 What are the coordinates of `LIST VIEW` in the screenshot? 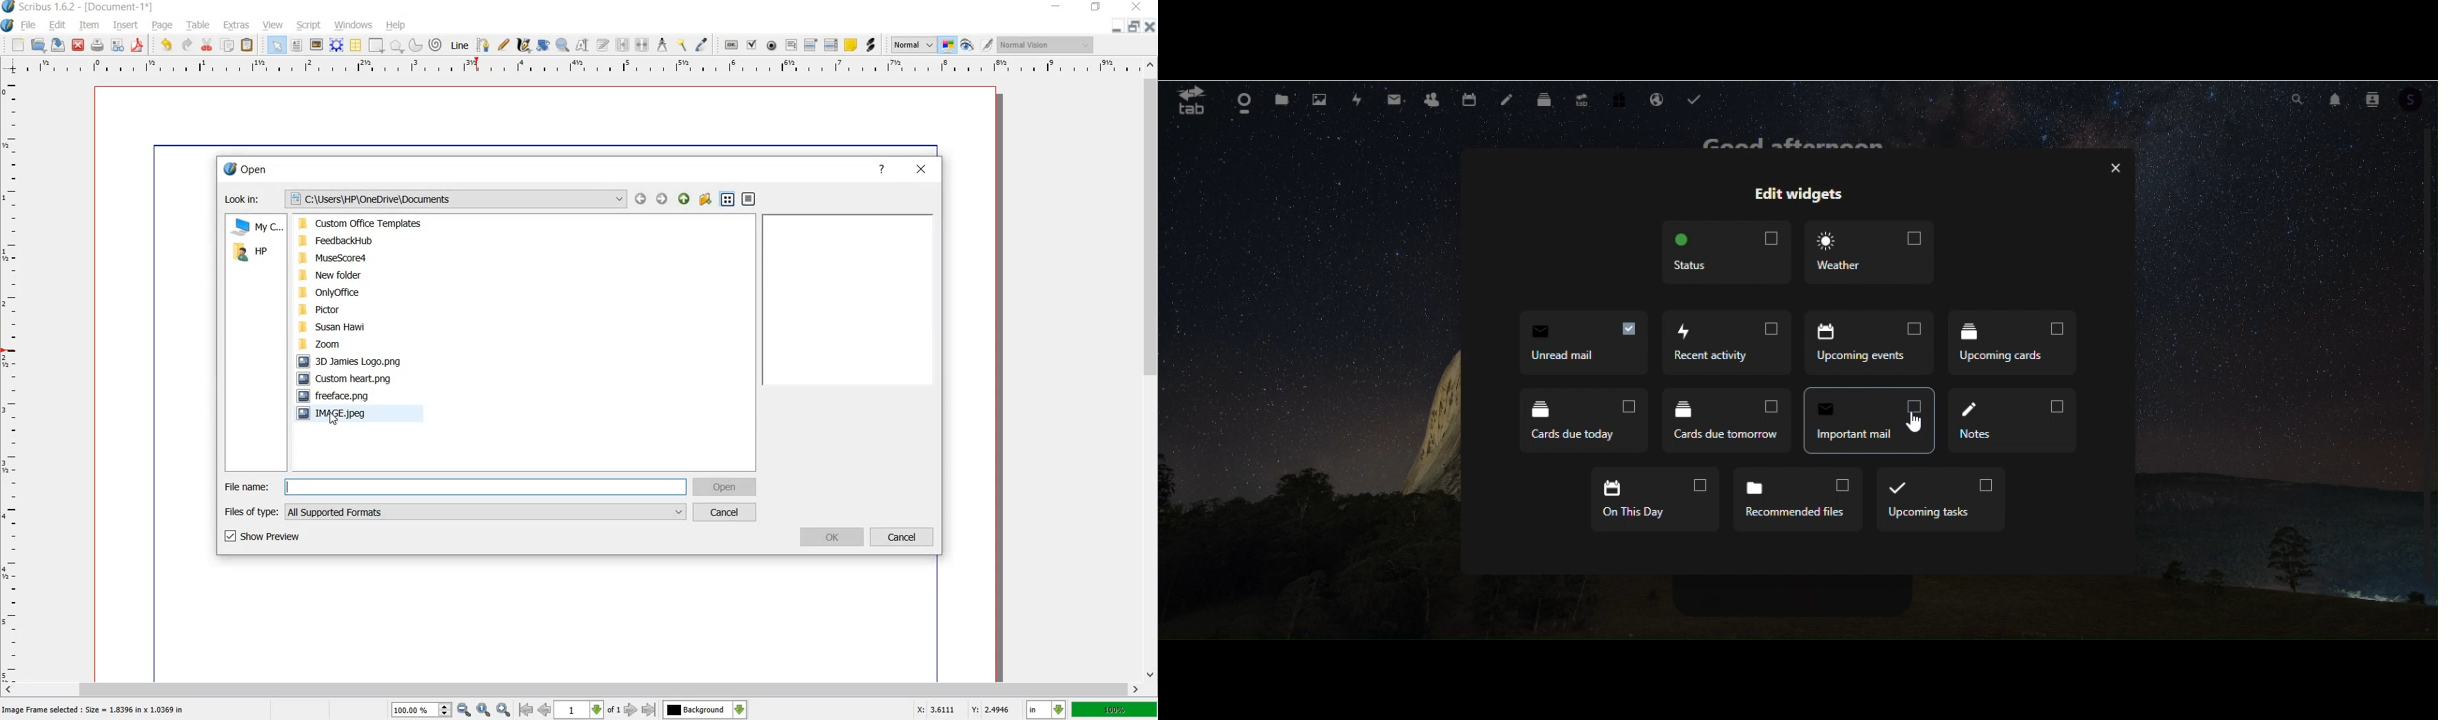 It's located at (726, 201).